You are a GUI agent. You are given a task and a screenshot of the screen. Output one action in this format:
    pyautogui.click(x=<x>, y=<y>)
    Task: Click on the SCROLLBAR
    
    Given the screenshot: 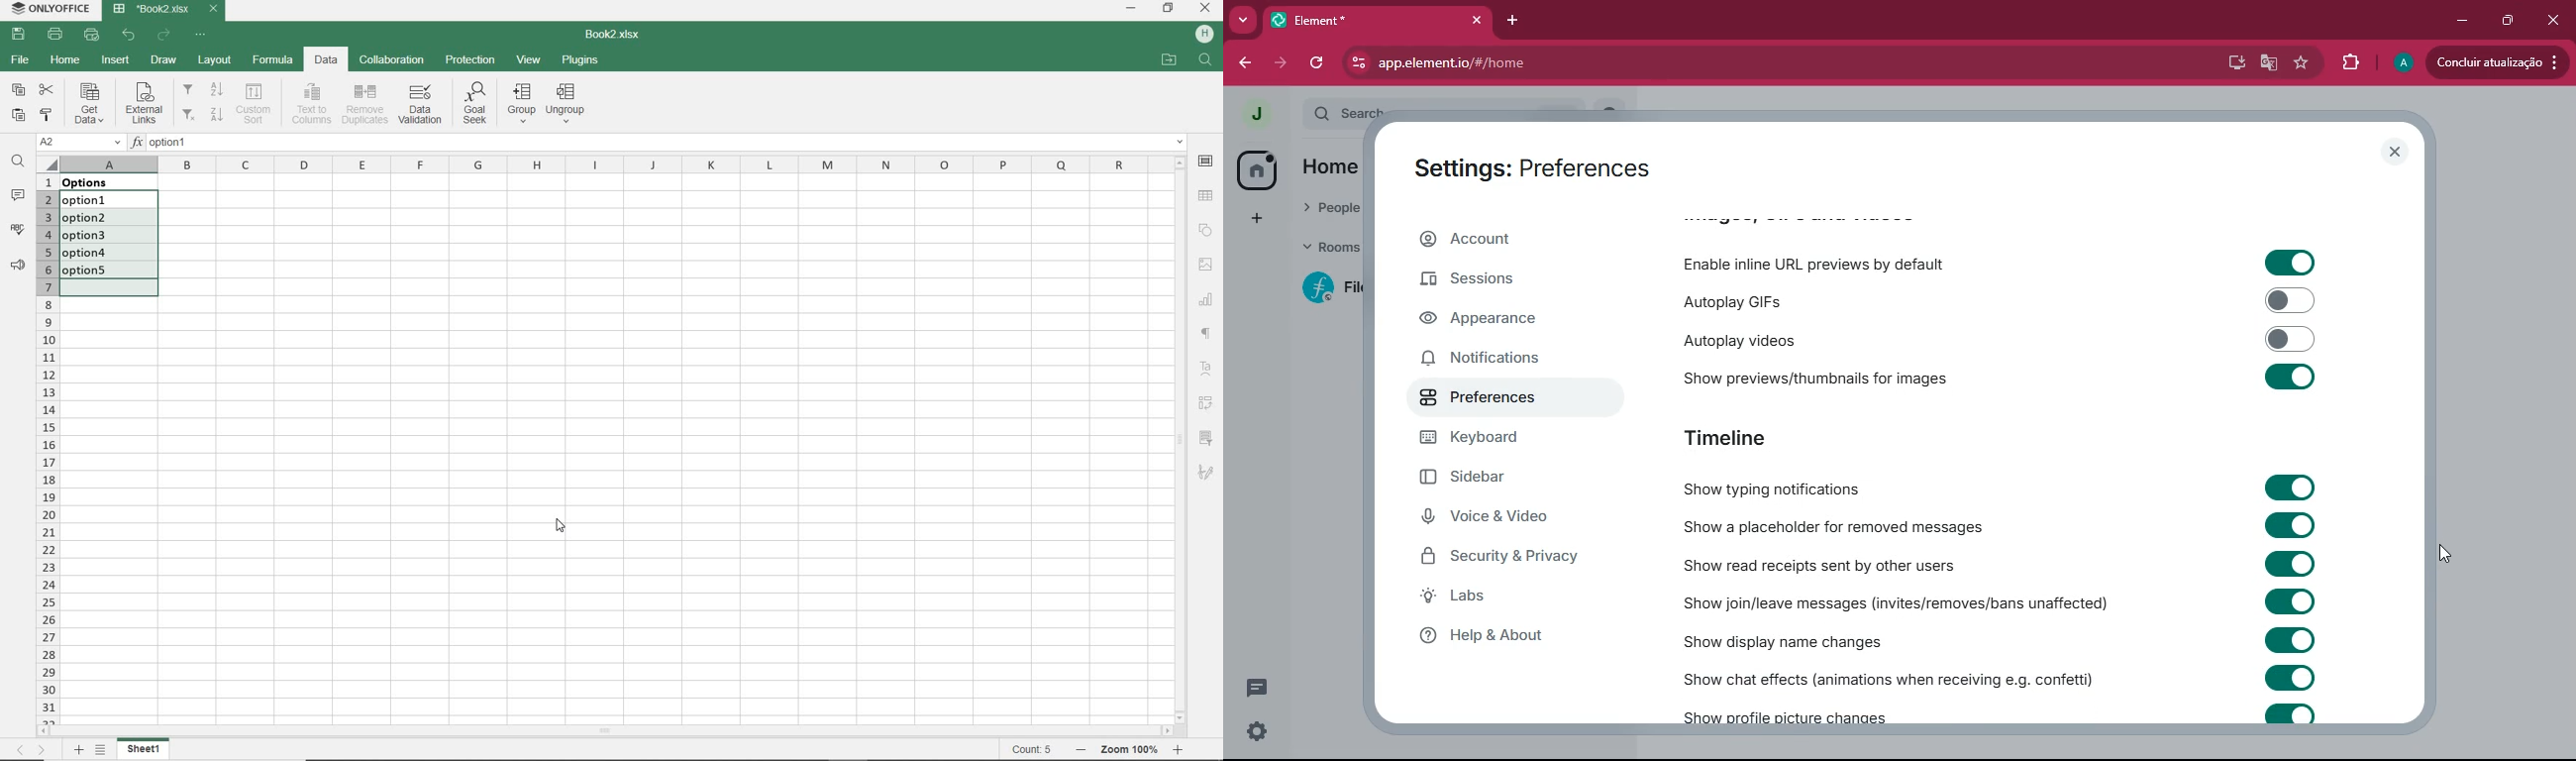 What is the action you would take?
    pyautogui.click(x=605, y=730)
    